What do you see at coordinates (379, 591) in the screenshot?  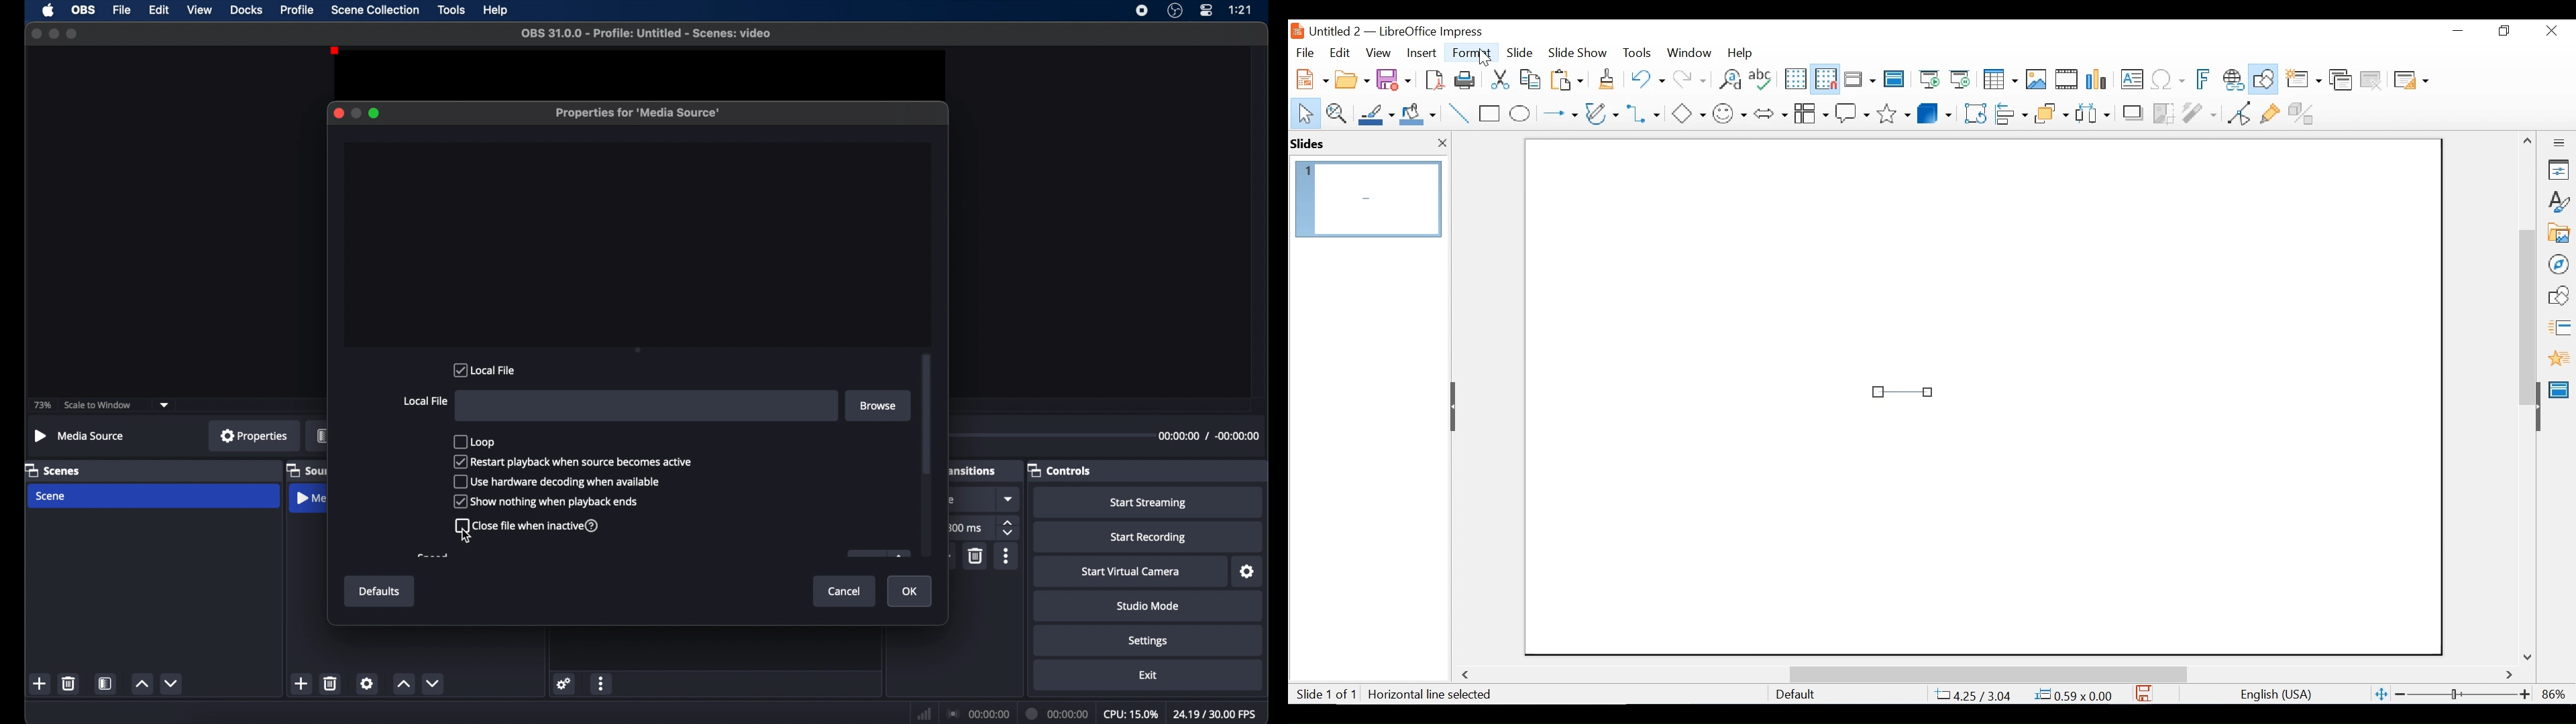 I see `defaults` at bounding box center [379, 591].